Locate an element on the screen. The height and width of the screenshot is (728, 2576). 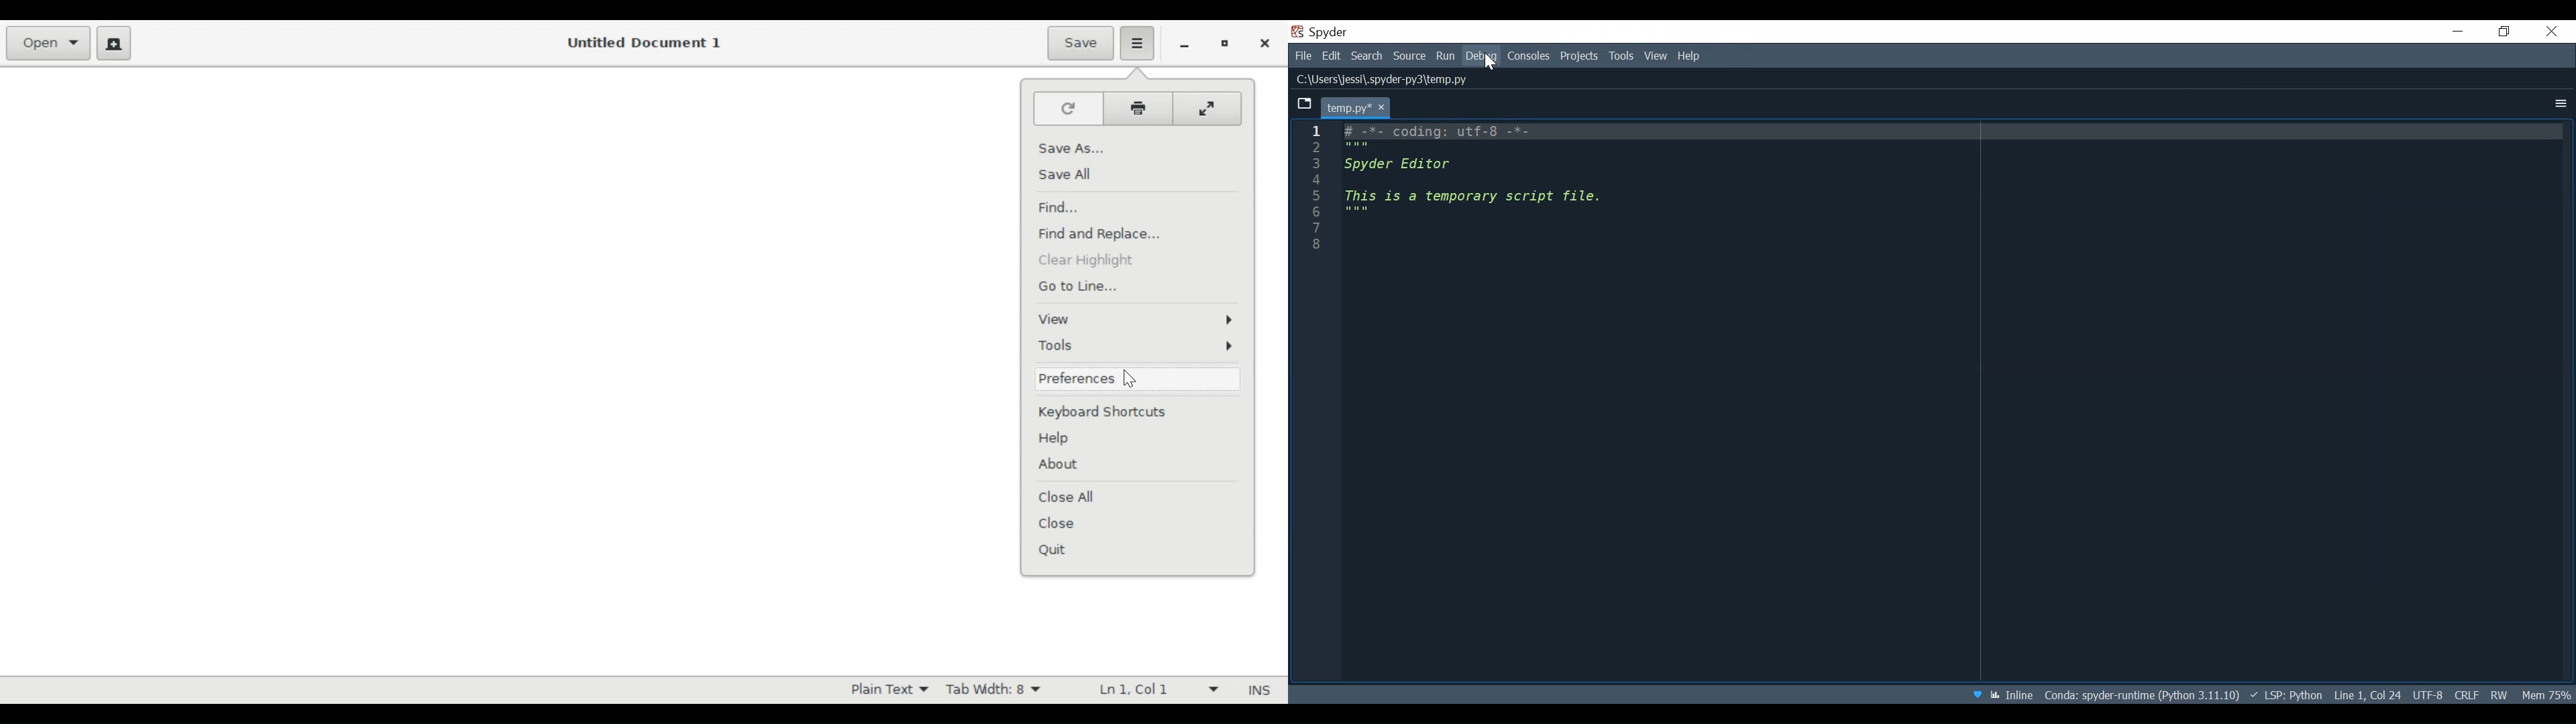
Tools is located at coordinates (1620, 58).